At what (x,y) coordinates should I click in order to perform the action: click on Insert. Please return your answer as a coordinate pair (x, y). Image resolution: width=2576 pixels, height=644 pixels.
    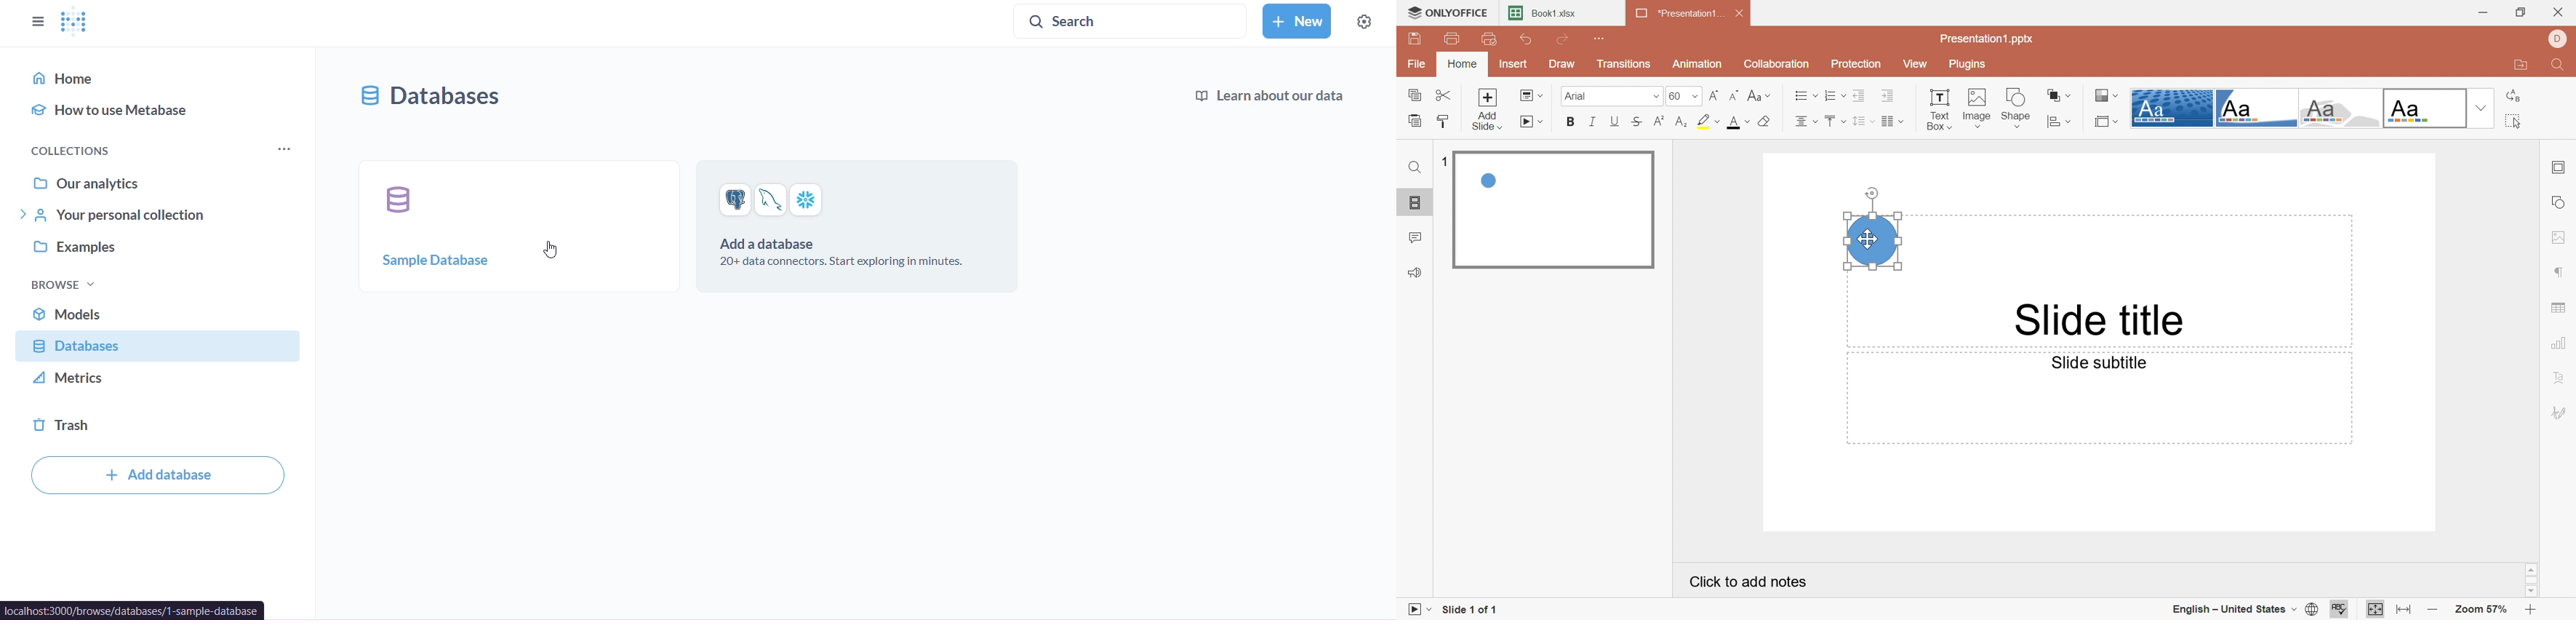
    Looking at the image, I should click on (1513, 63).